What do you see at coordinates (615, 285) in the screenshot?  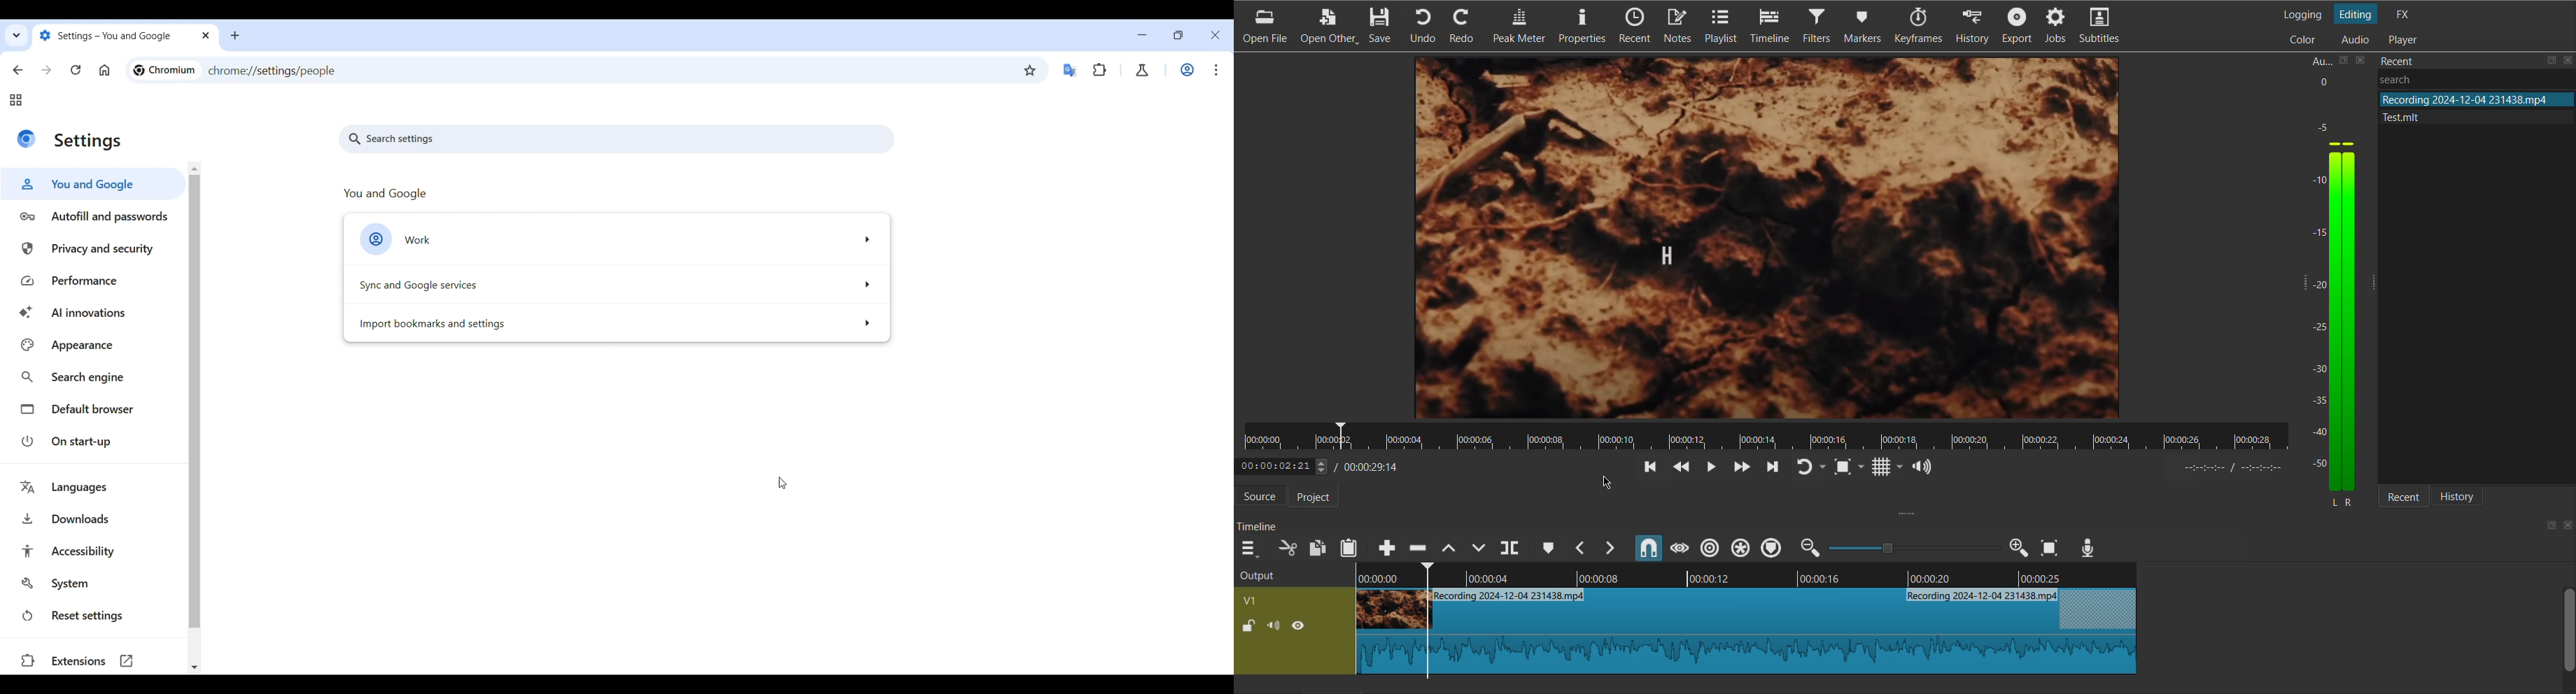 I see `Sync and Google services` at bounding box center [615, 285].